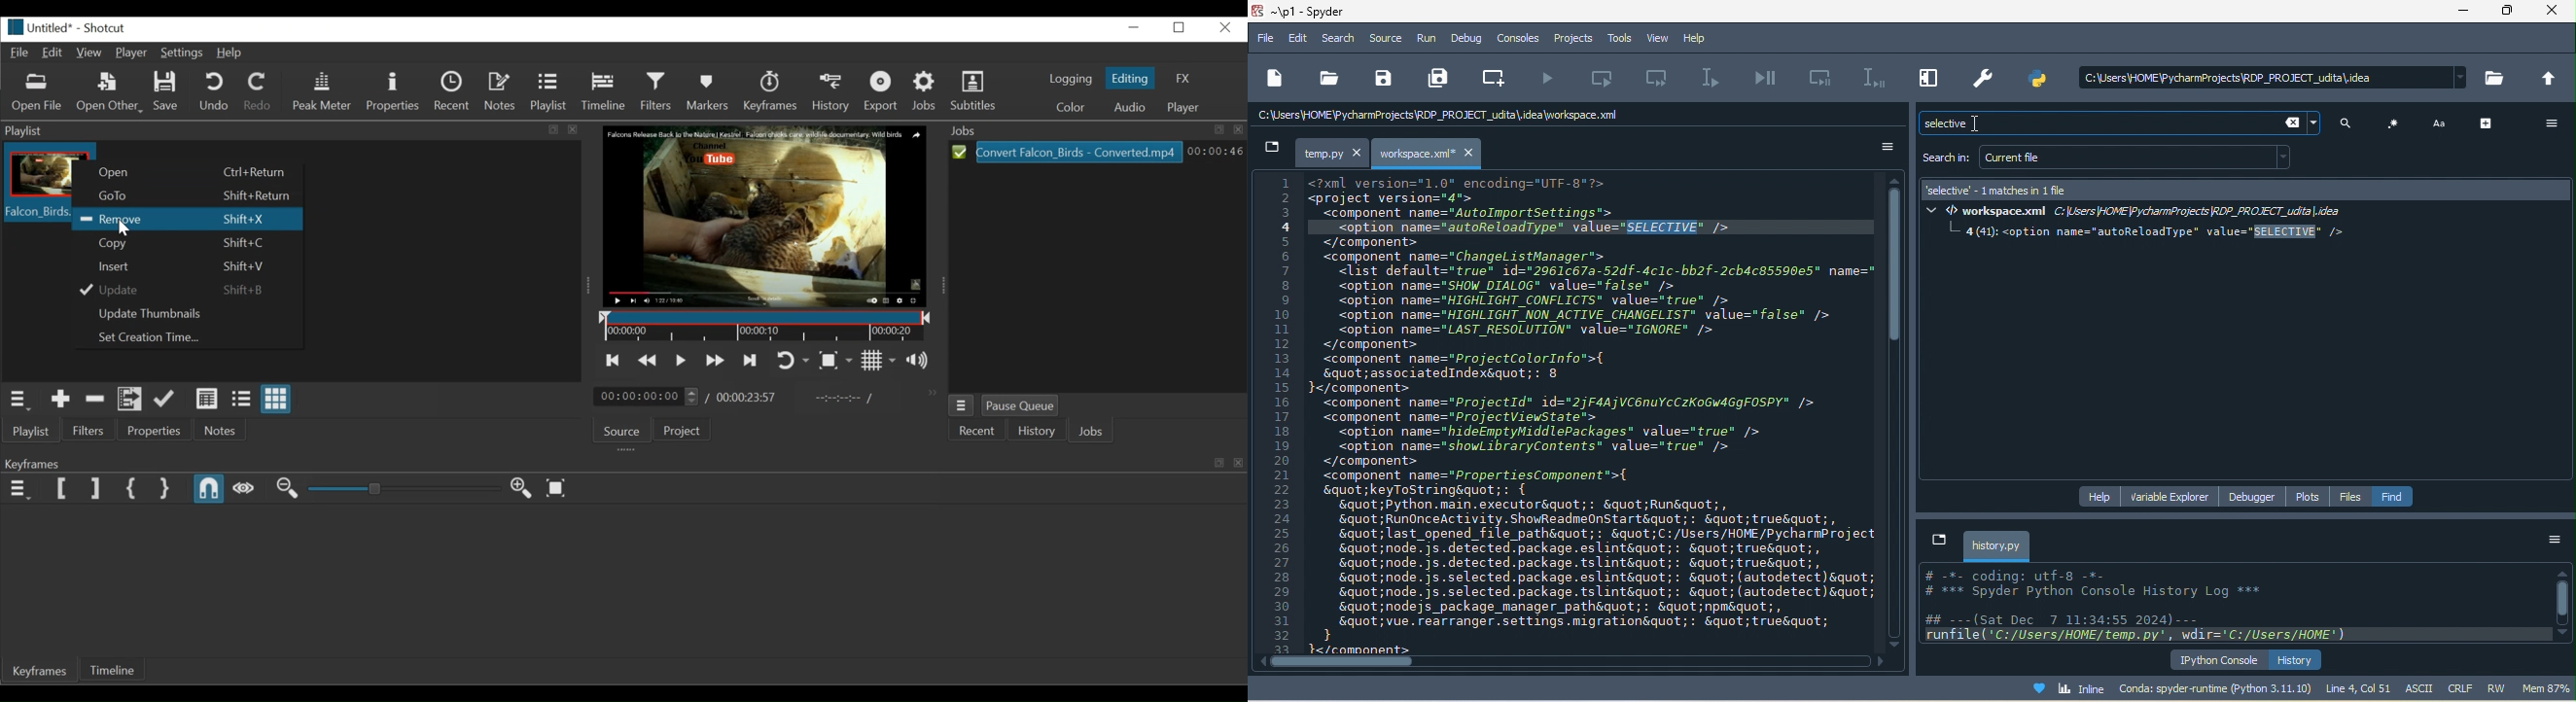 This screenshot has width=2576, height=728. I want to click on conda spyder runtime, so click(2215, 688).